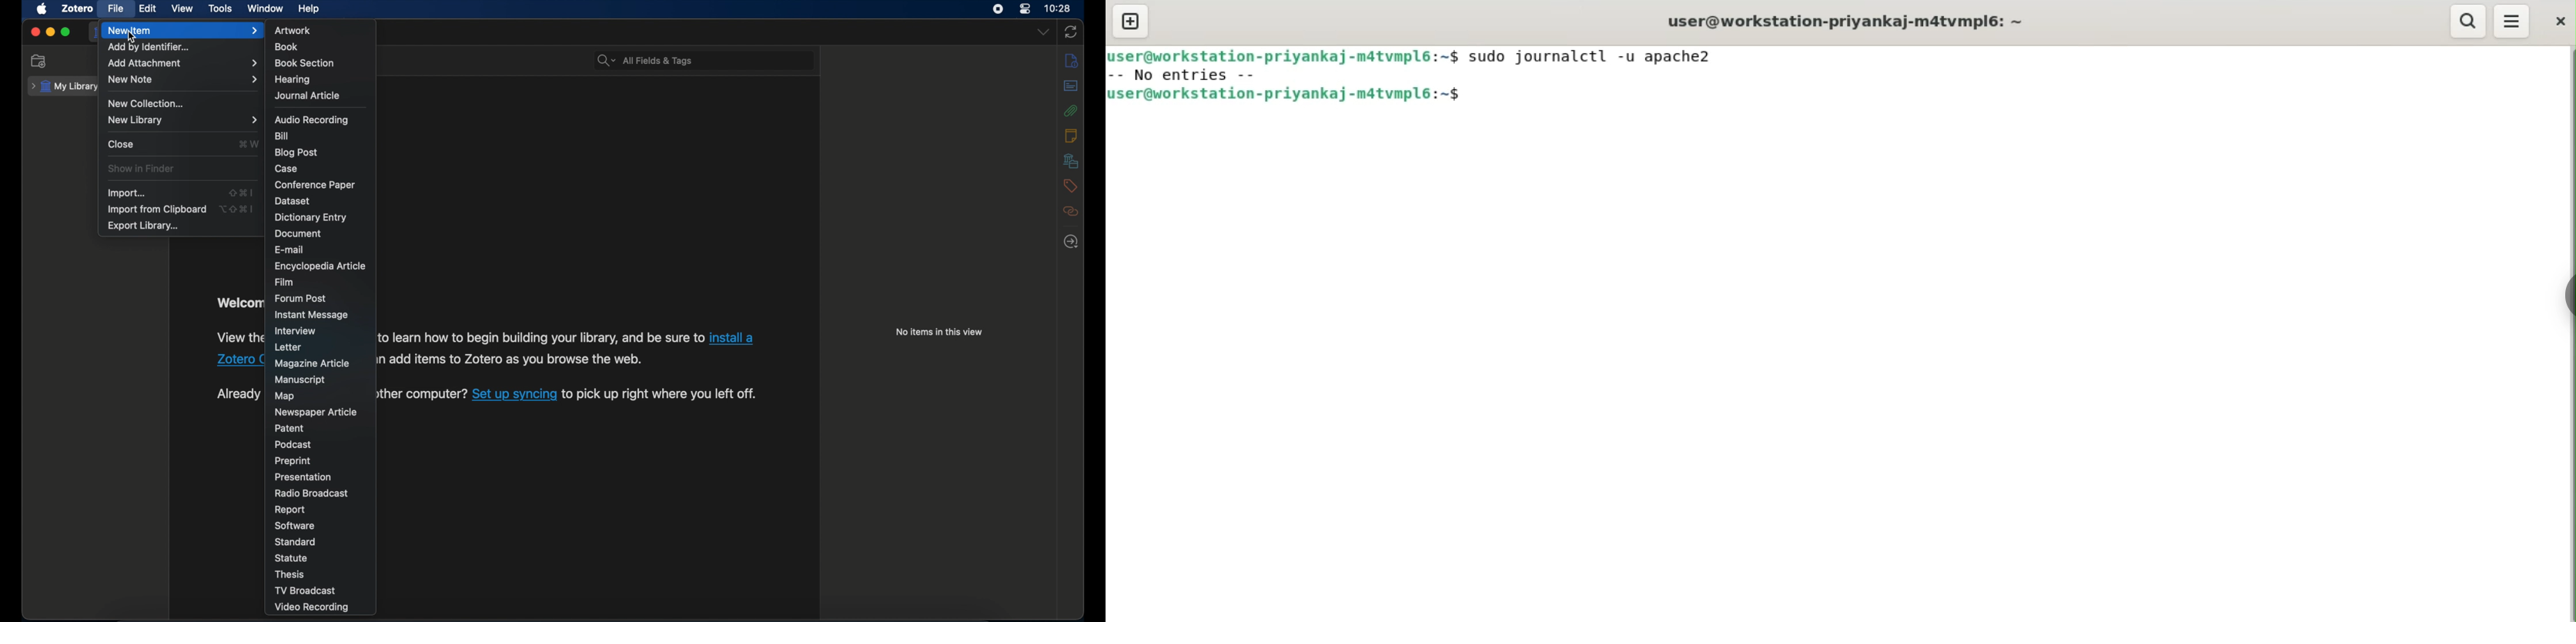 The width and height of the screenshot is (2576, 644). I want to click on no items in this view, so click(939, 332).